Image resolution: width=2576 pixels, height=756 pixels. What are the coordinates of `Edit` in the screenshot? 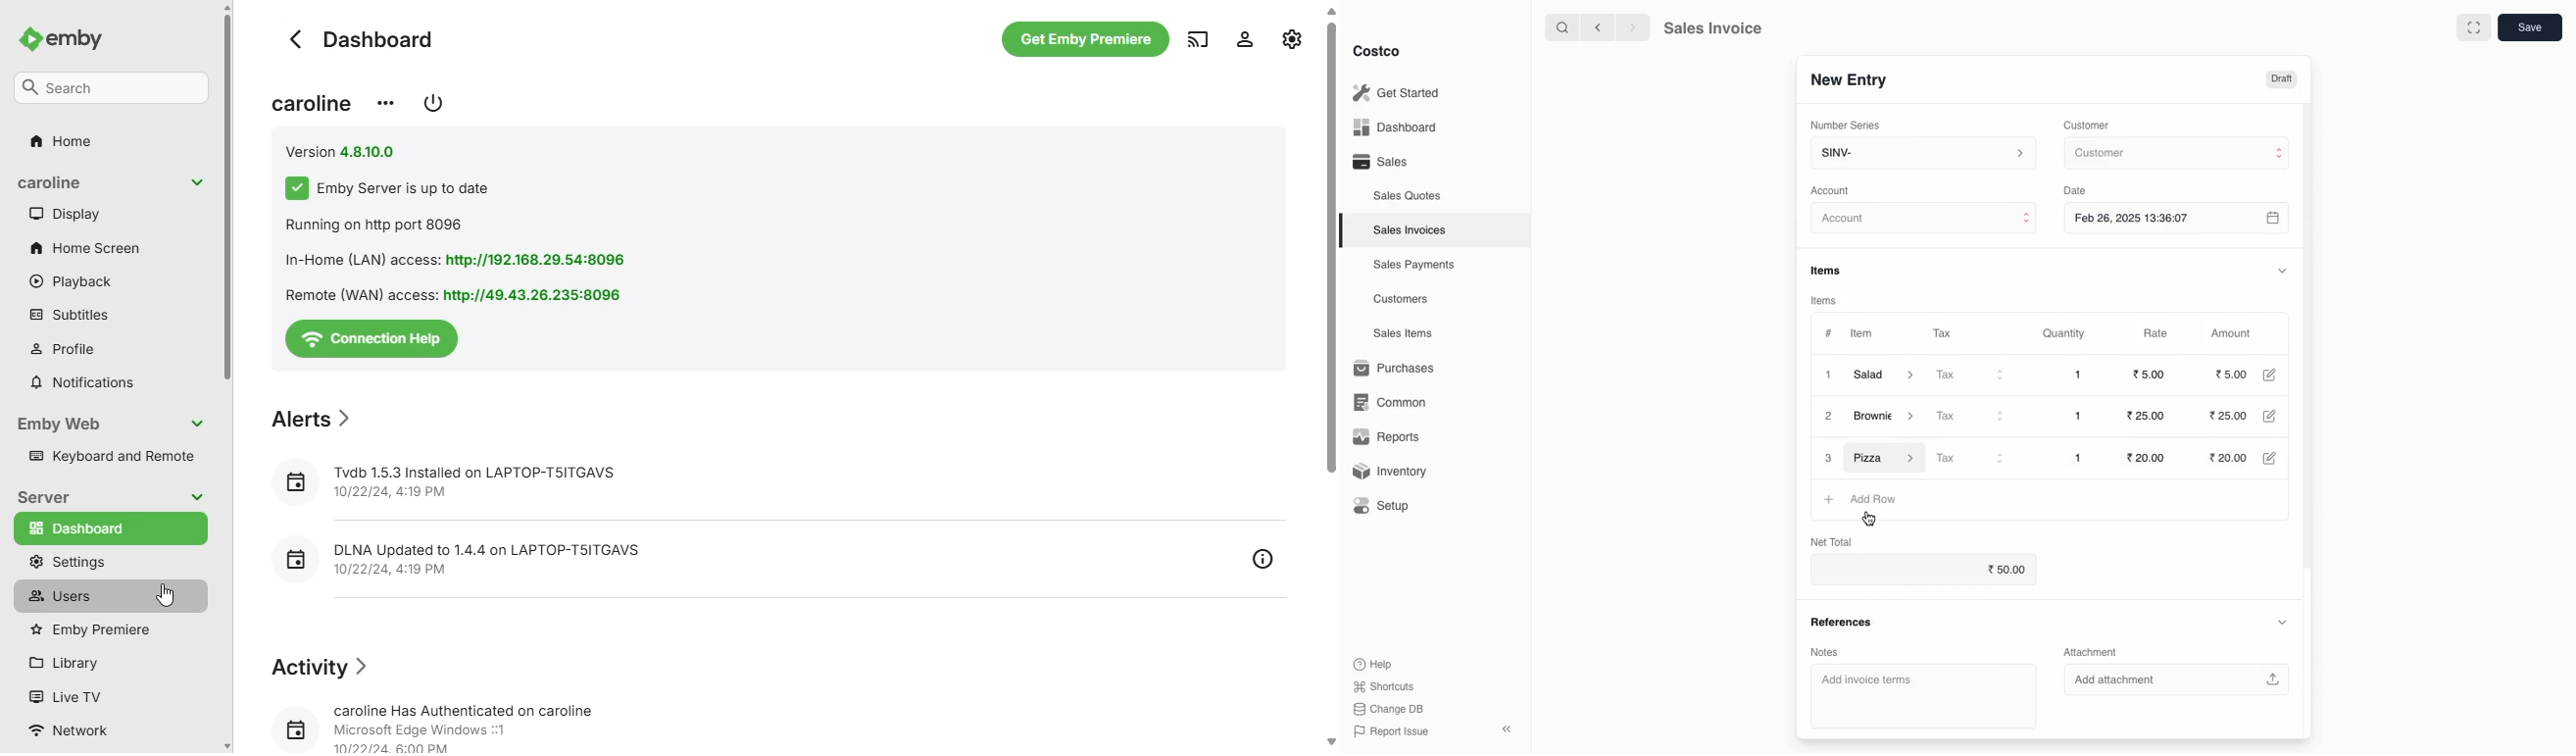 It's located at (2270, 458).